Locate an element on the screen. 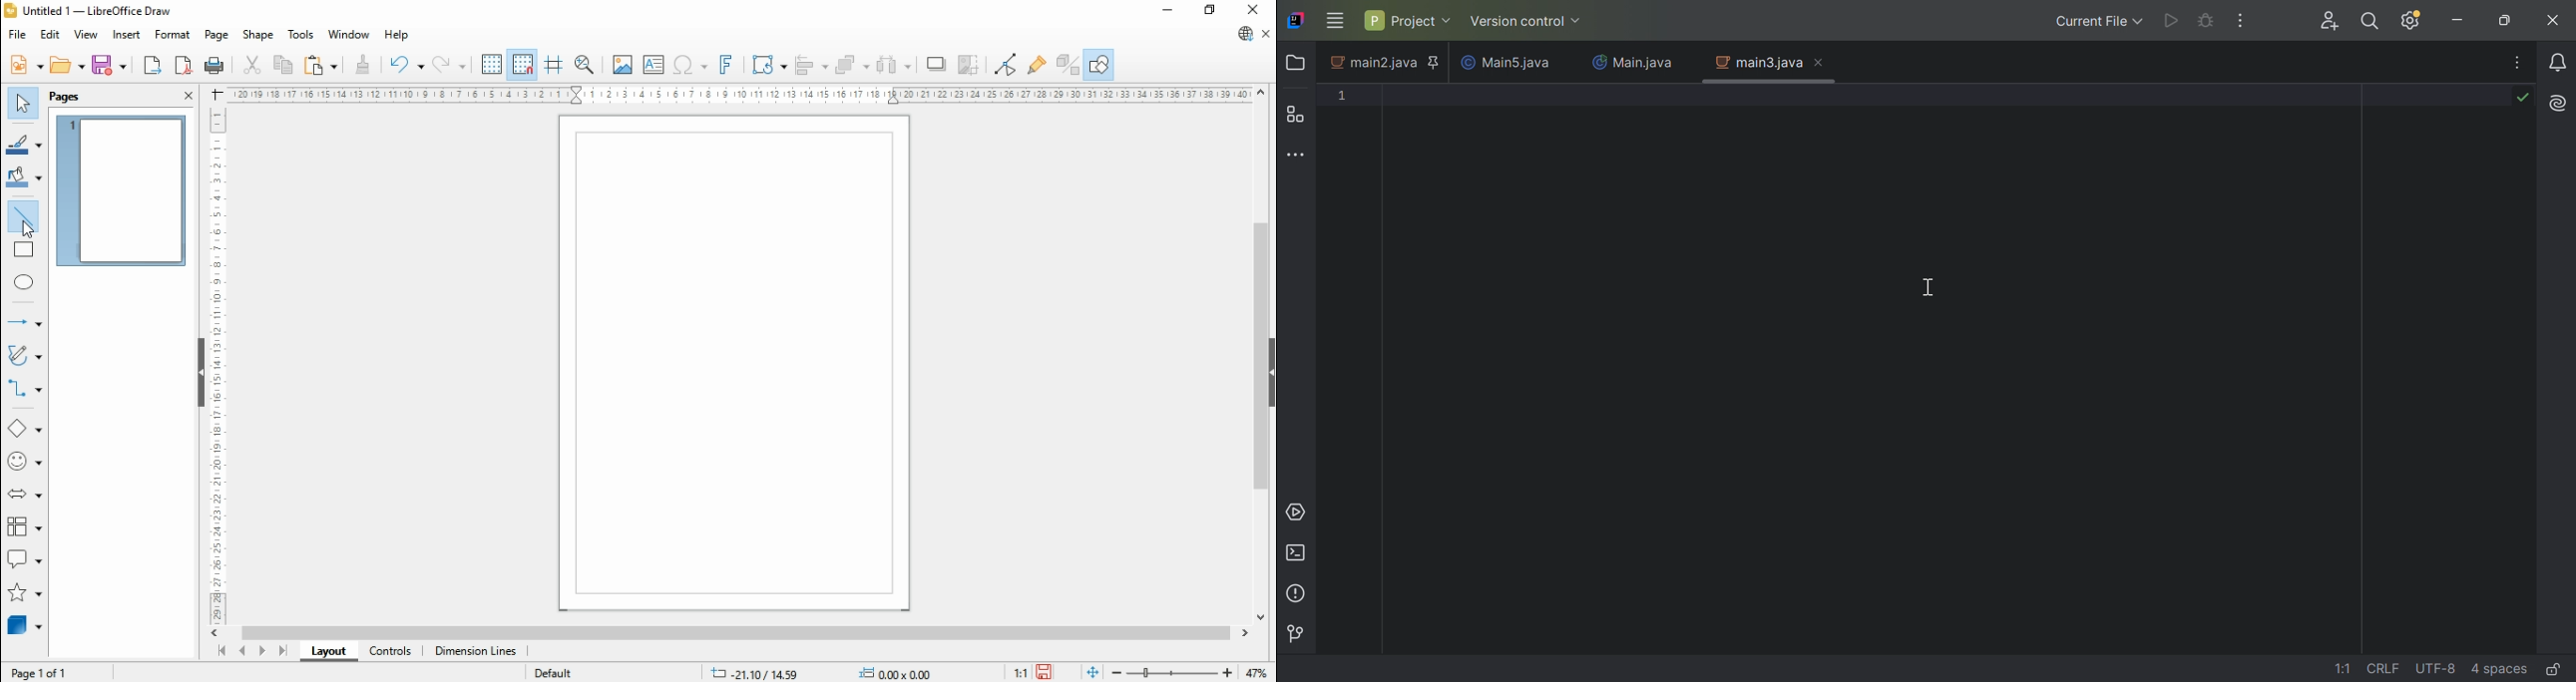  next page is located at coordinates (261, 650).